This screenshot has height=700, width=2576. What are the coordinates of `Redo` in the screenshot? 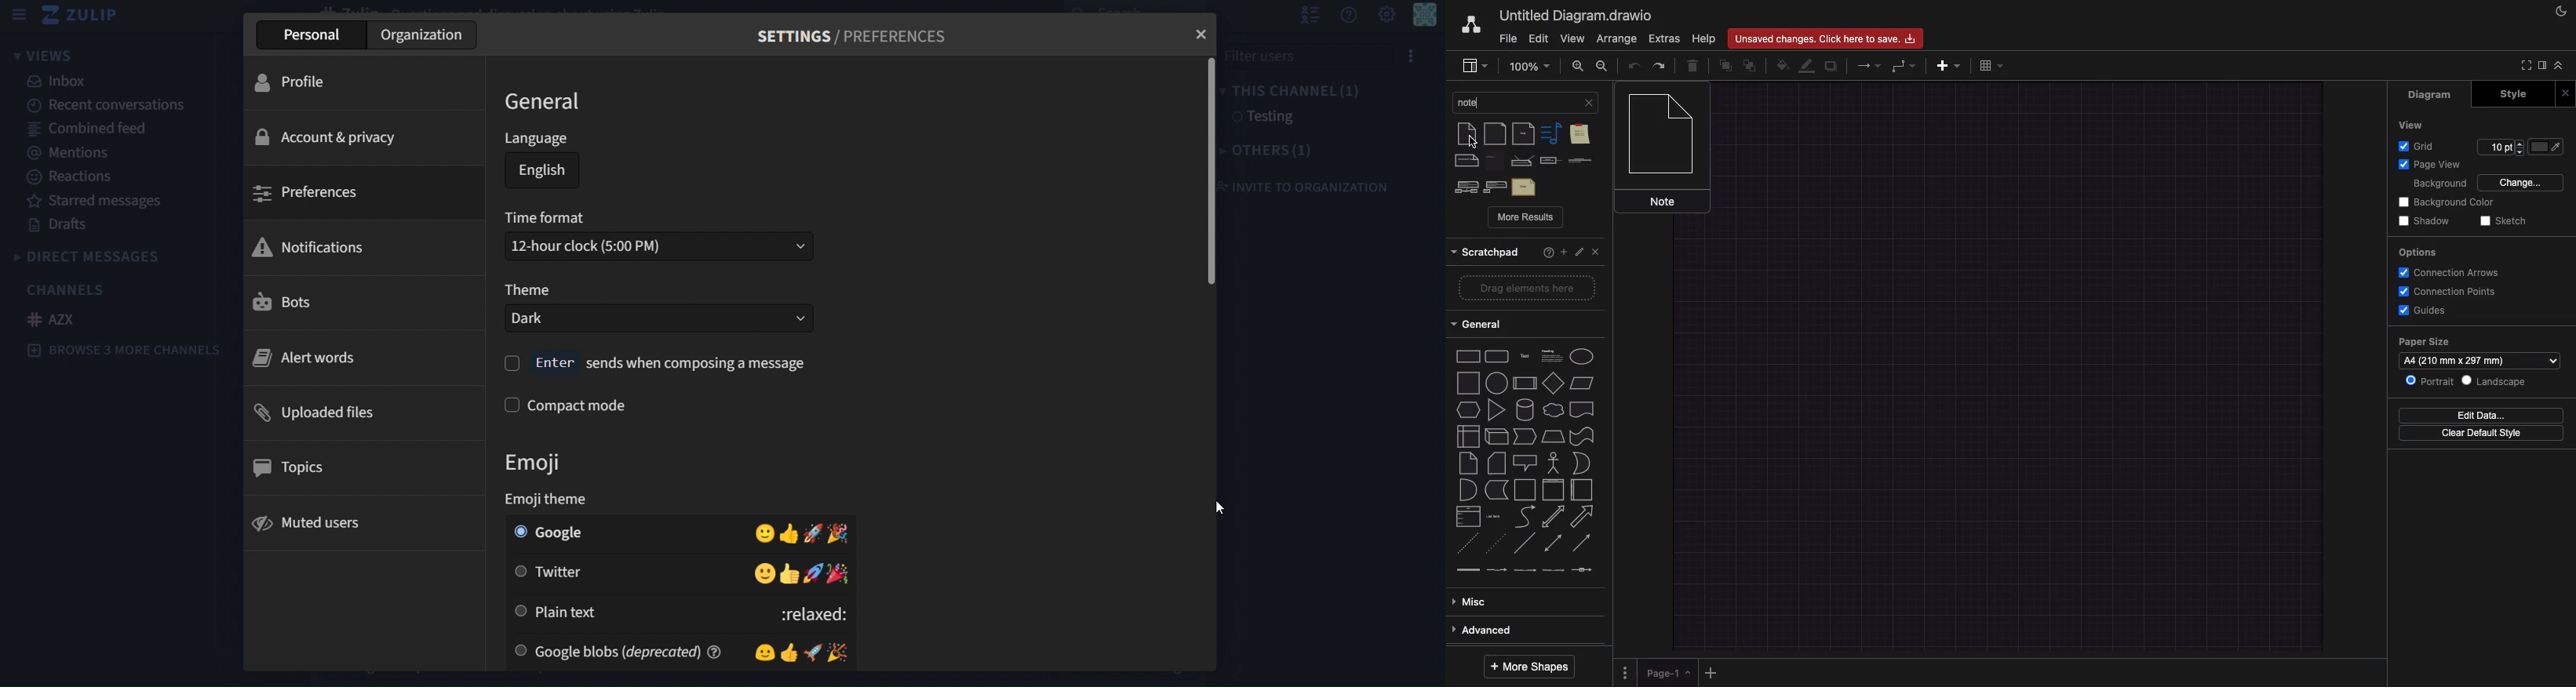 It's located at (1660, 65).